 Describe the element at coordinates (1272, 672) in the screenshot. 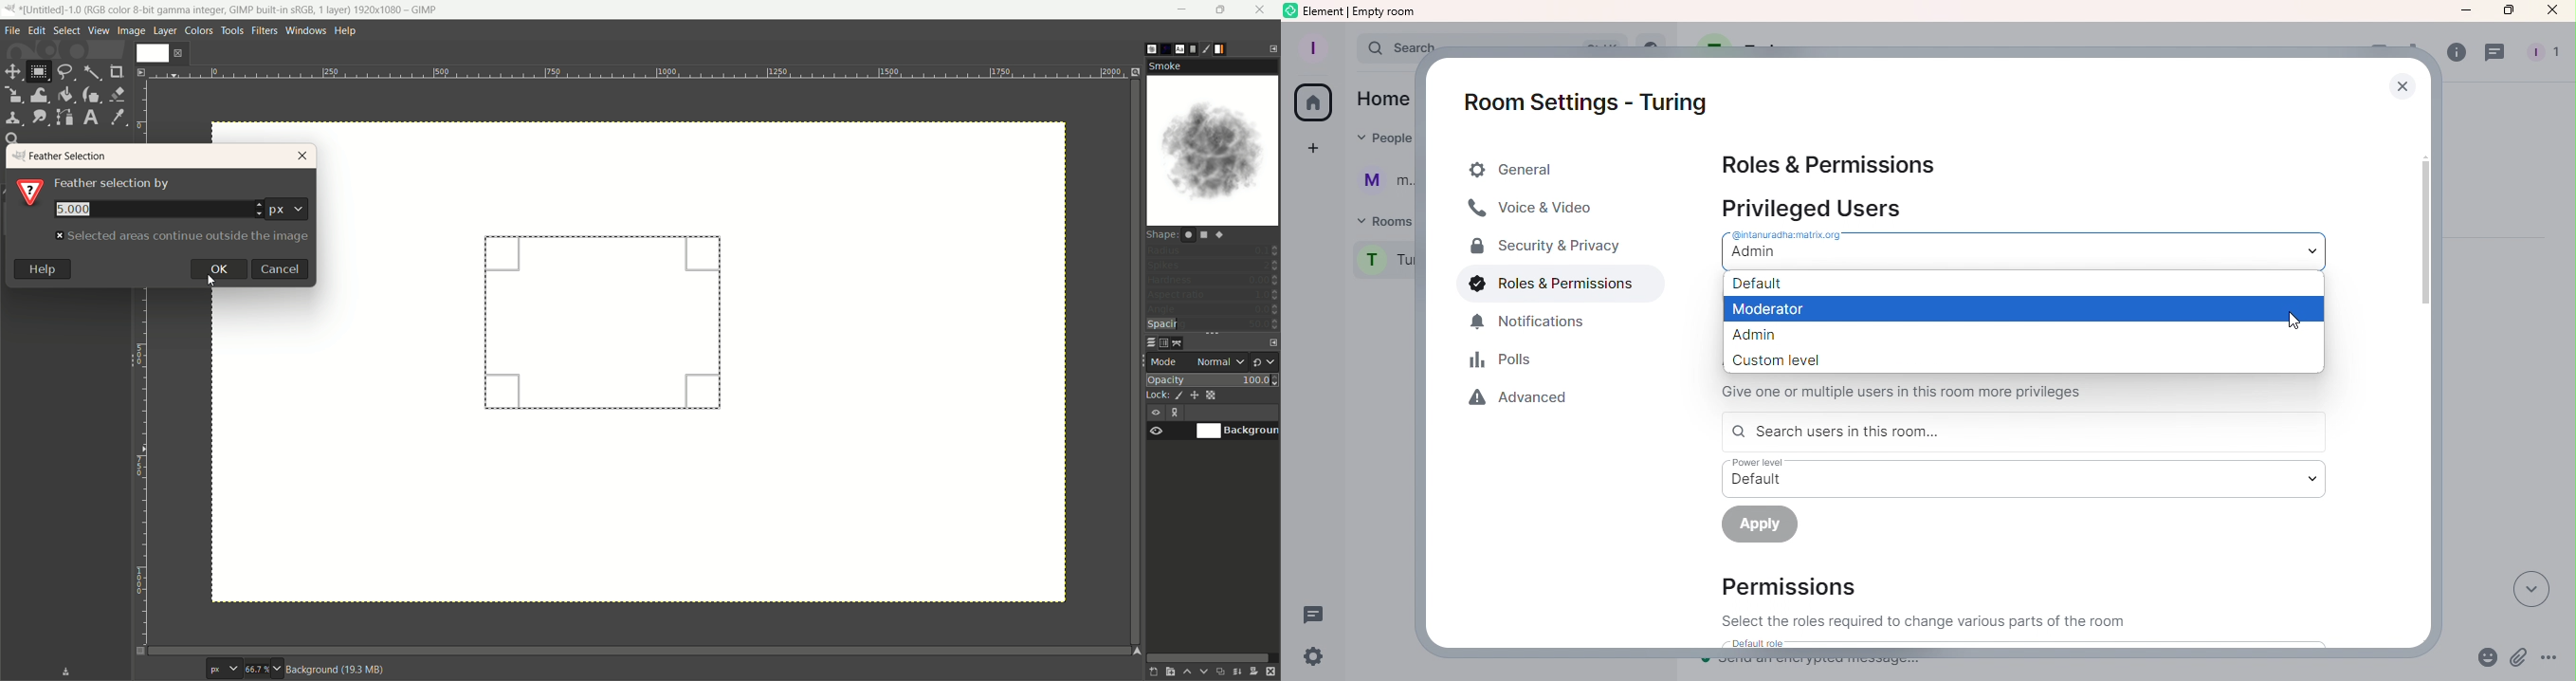

I see `delete this layer` at that location.